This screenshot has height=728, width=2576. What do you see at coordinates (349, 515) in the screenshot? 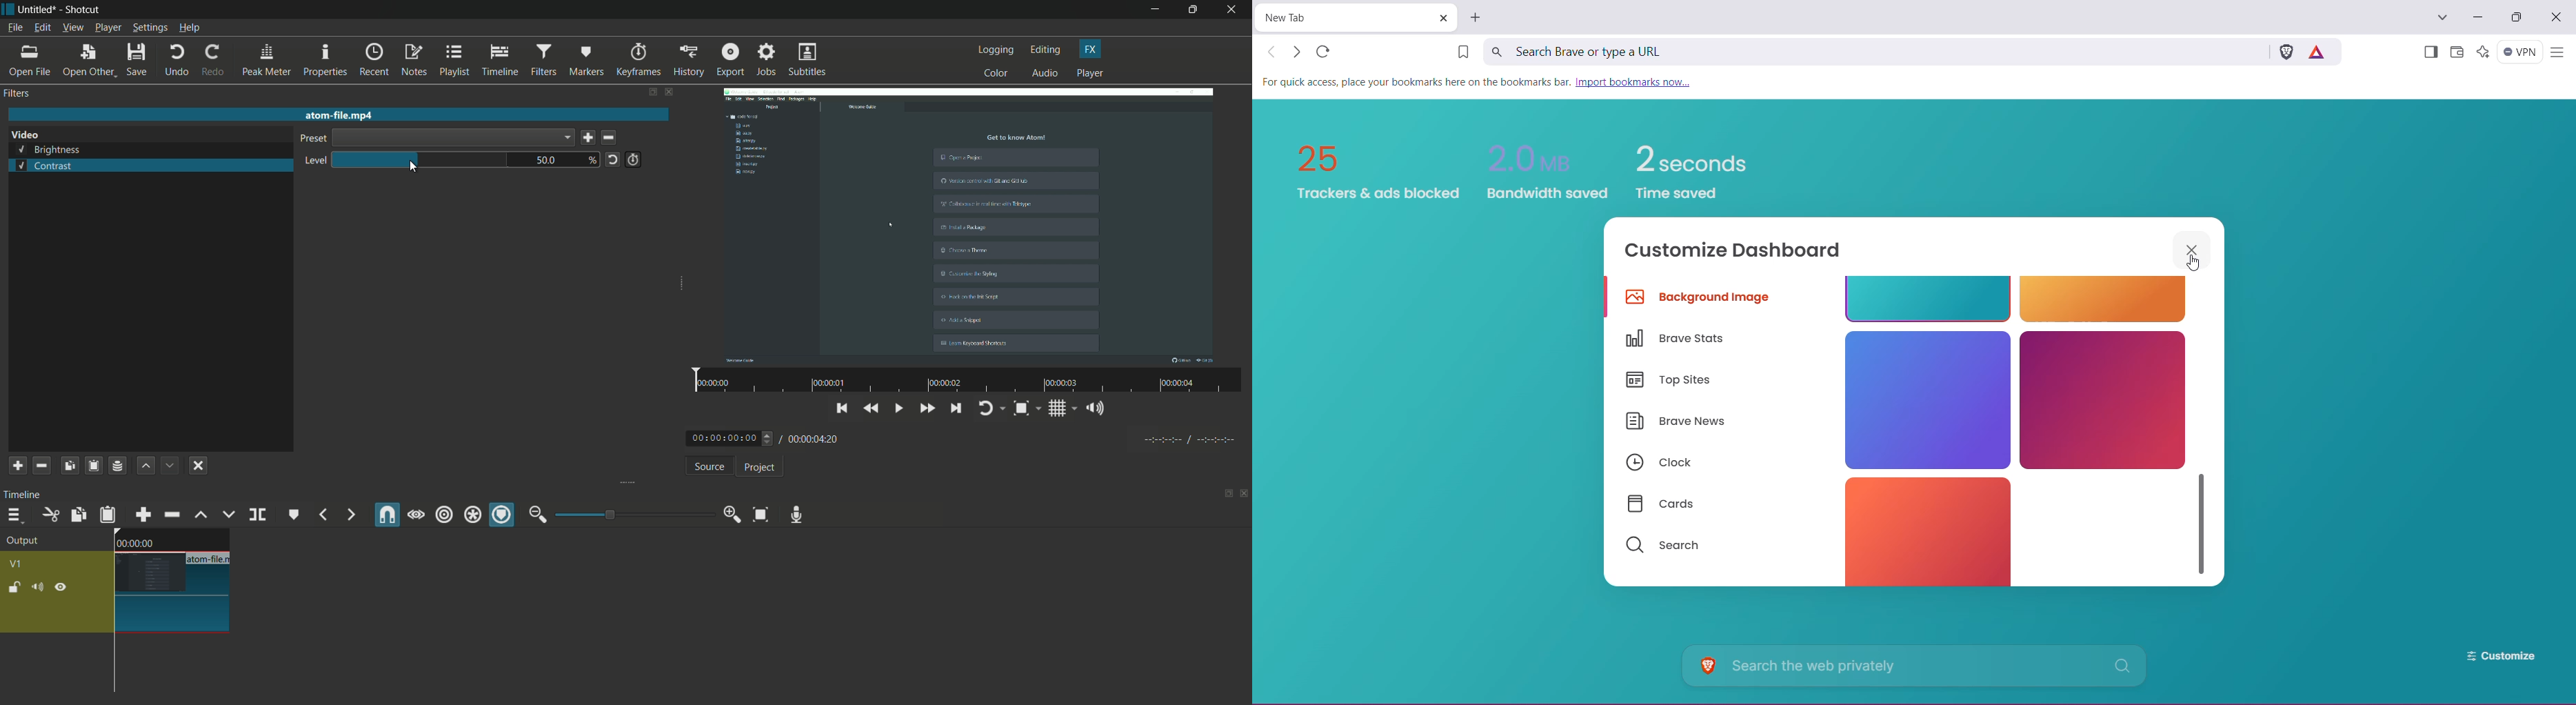
I see `next marker` at bounding box center [349, 515].